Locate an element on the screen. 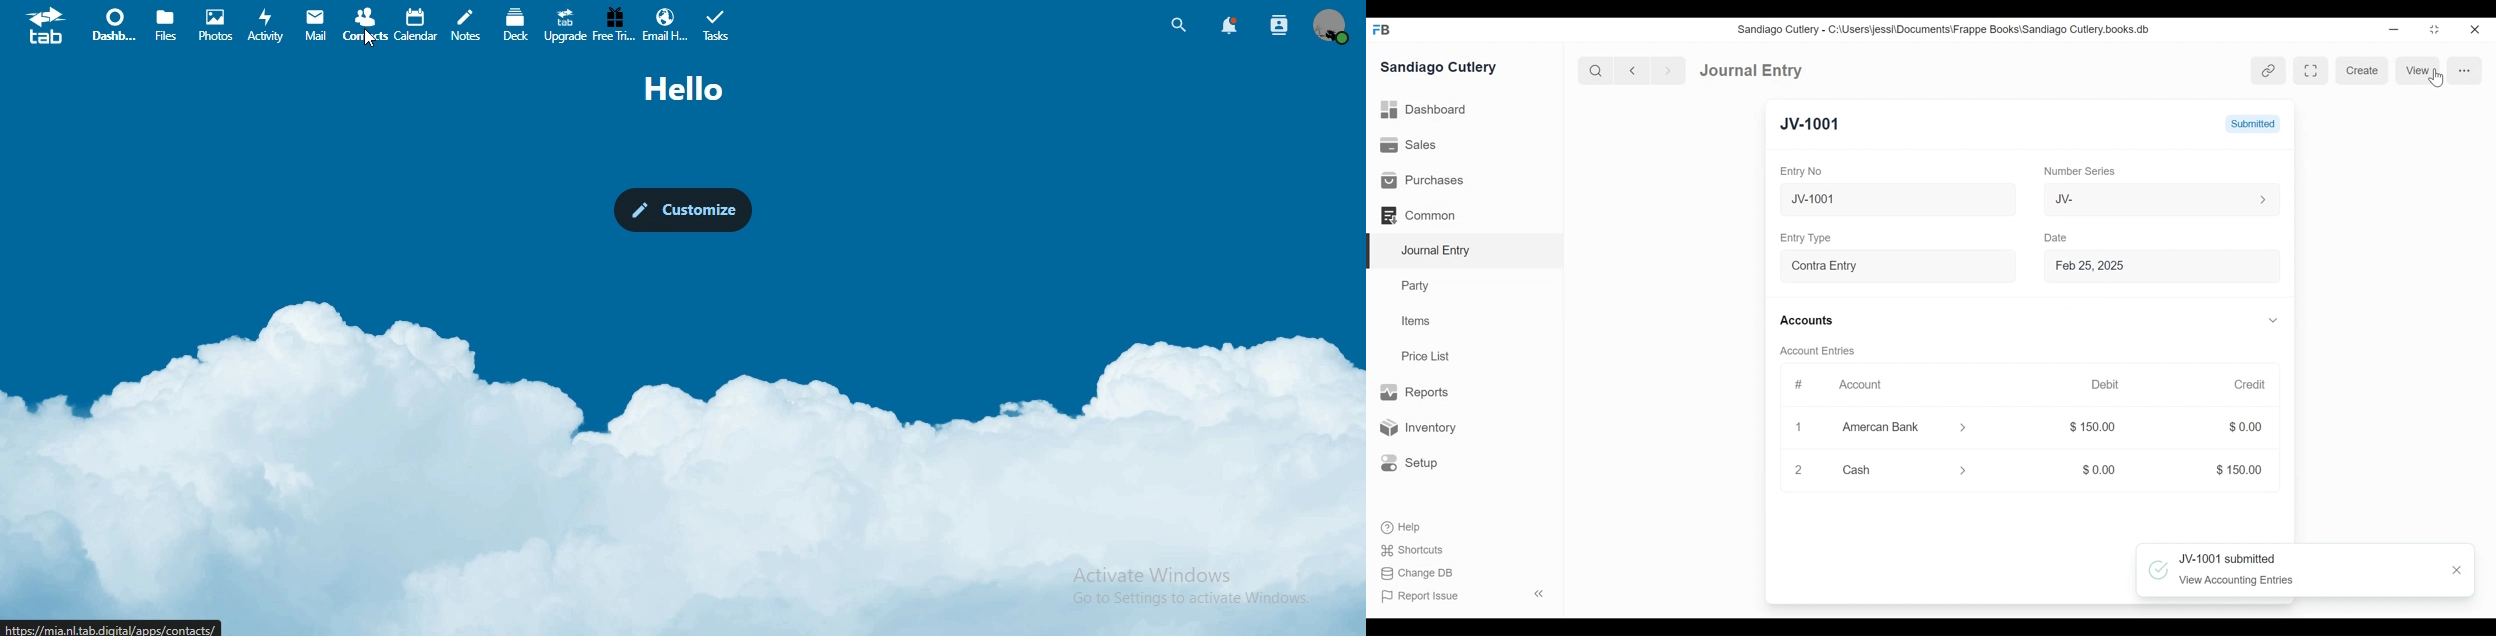 Image resolution: width=2520 pixels, height=644 pixels. JV-1001 submitted View Accounting Entries is located at coordinates (2290, 571).